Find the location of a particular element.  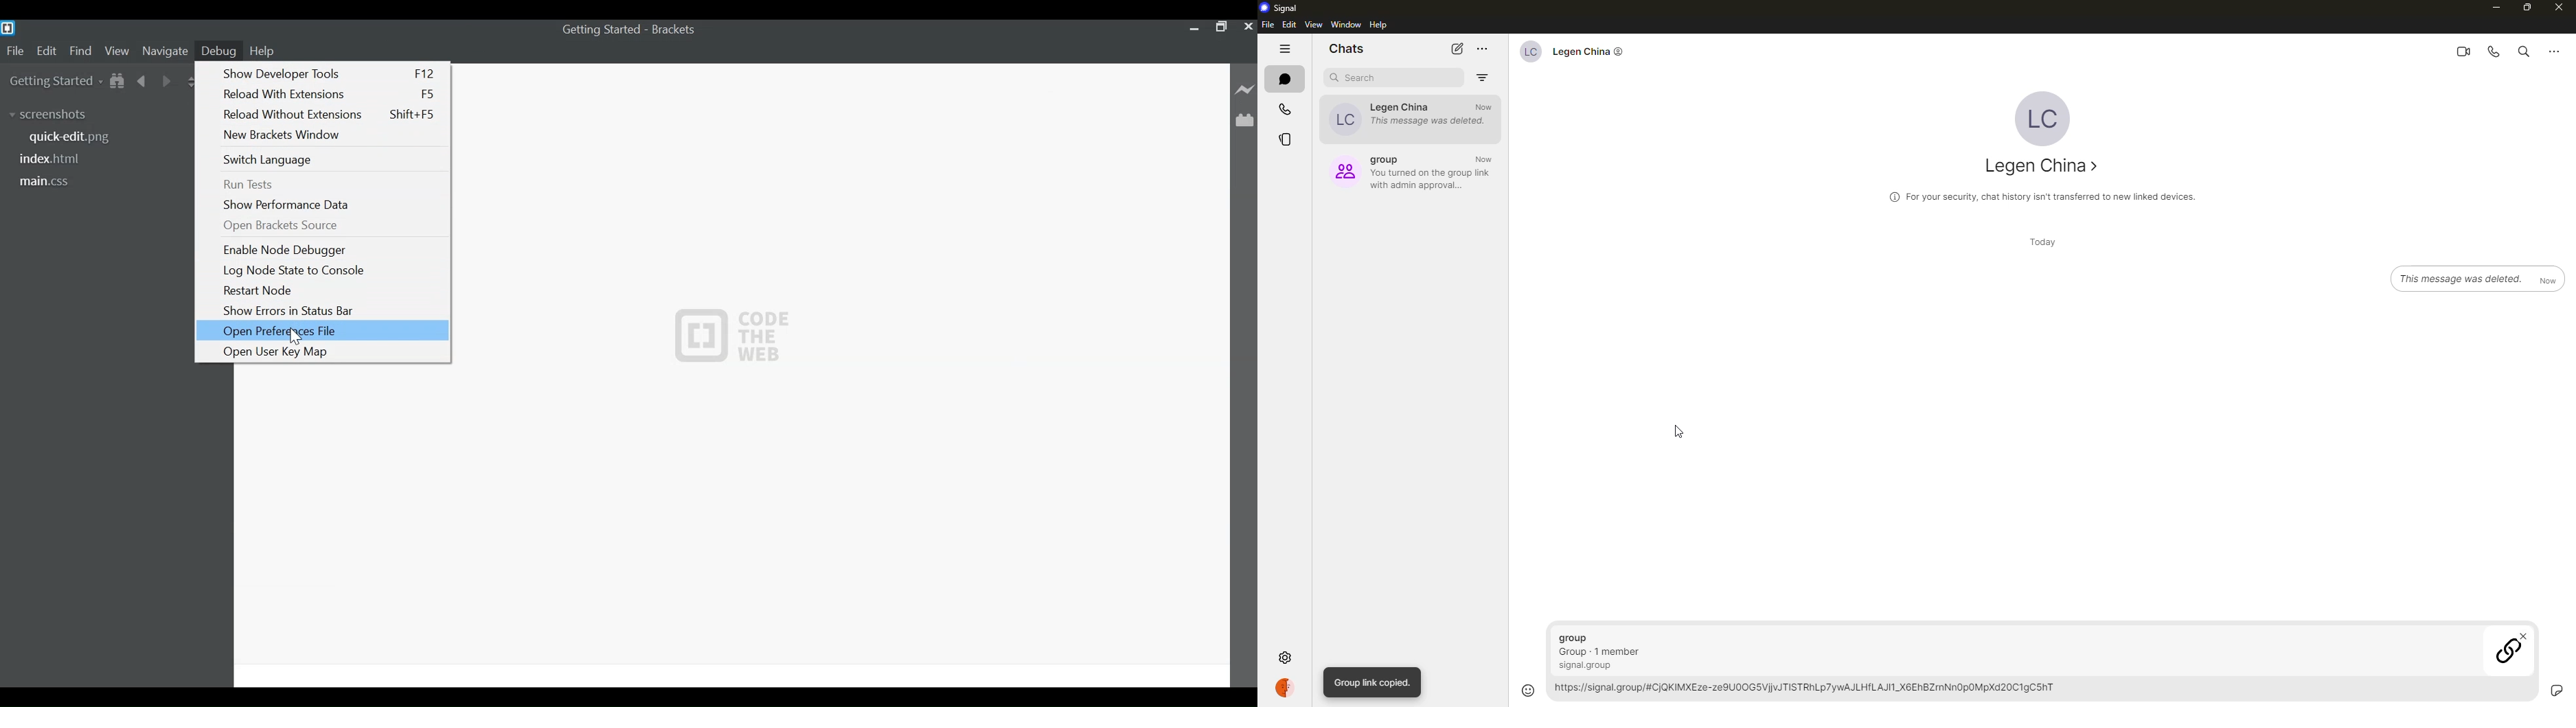

Help is located at coordinates (263, 52).